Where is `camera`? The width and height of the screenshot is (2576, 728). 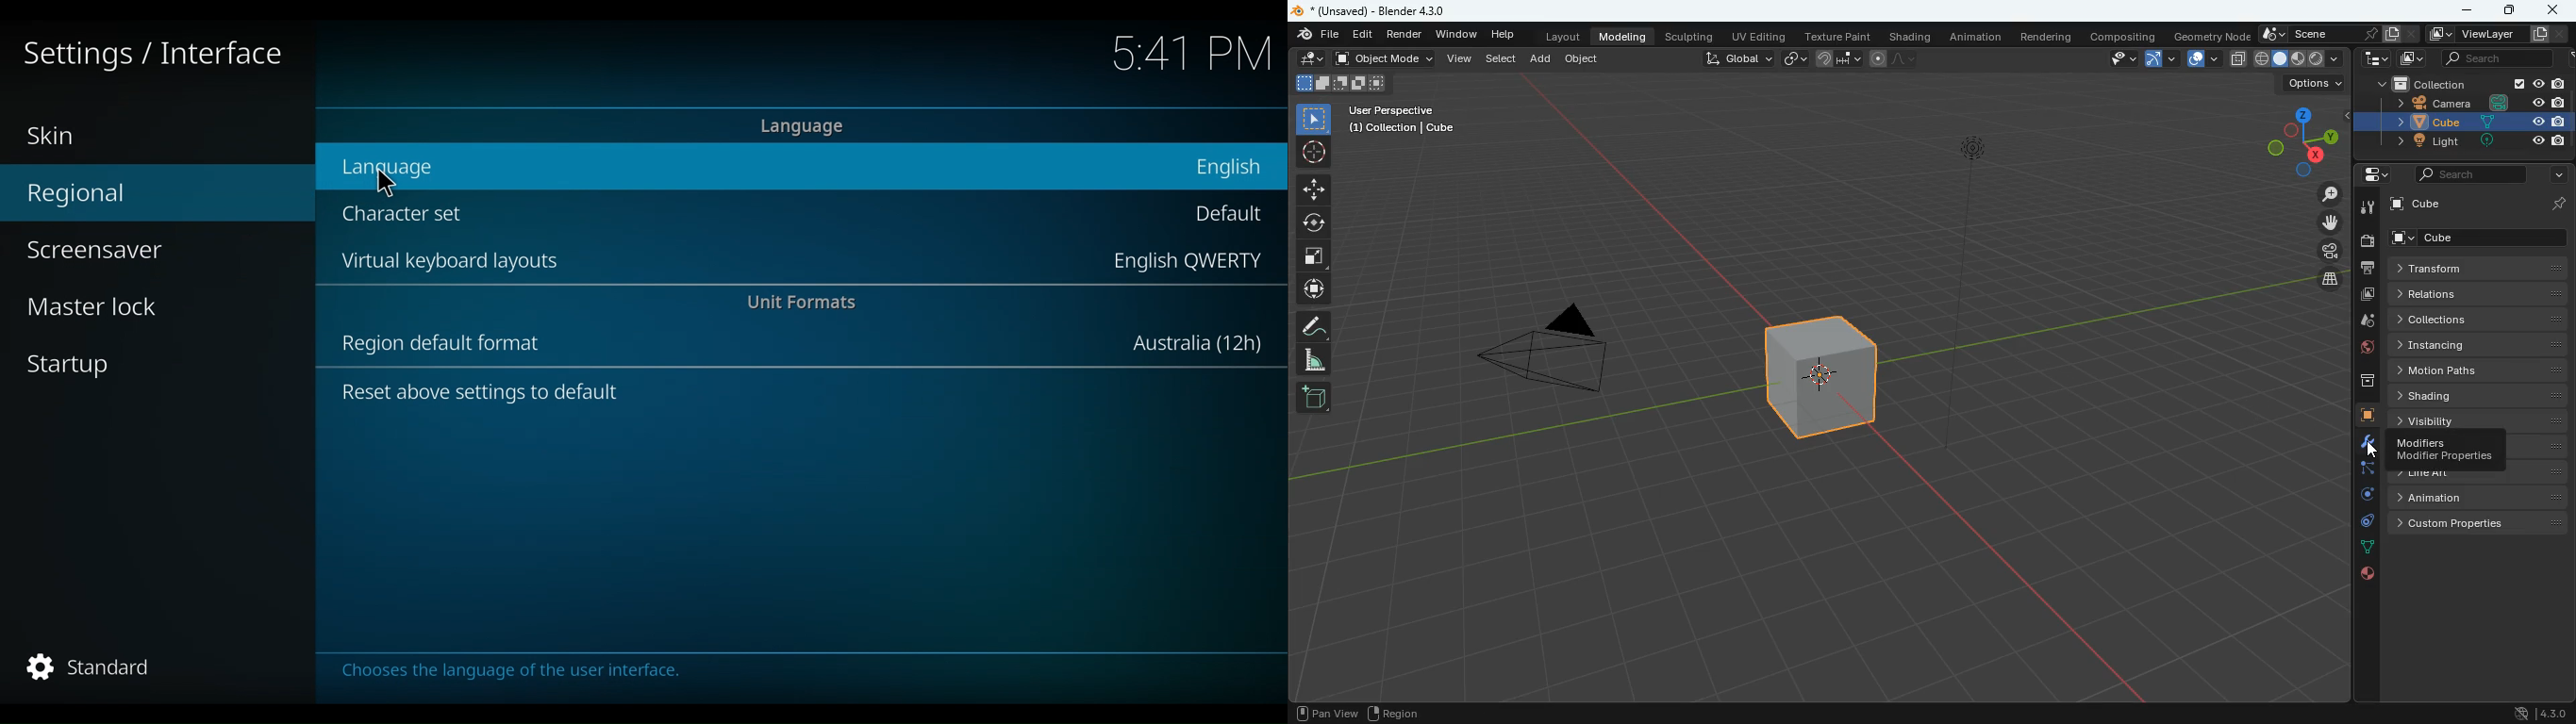
camera is located at coordinates (2468, 103).